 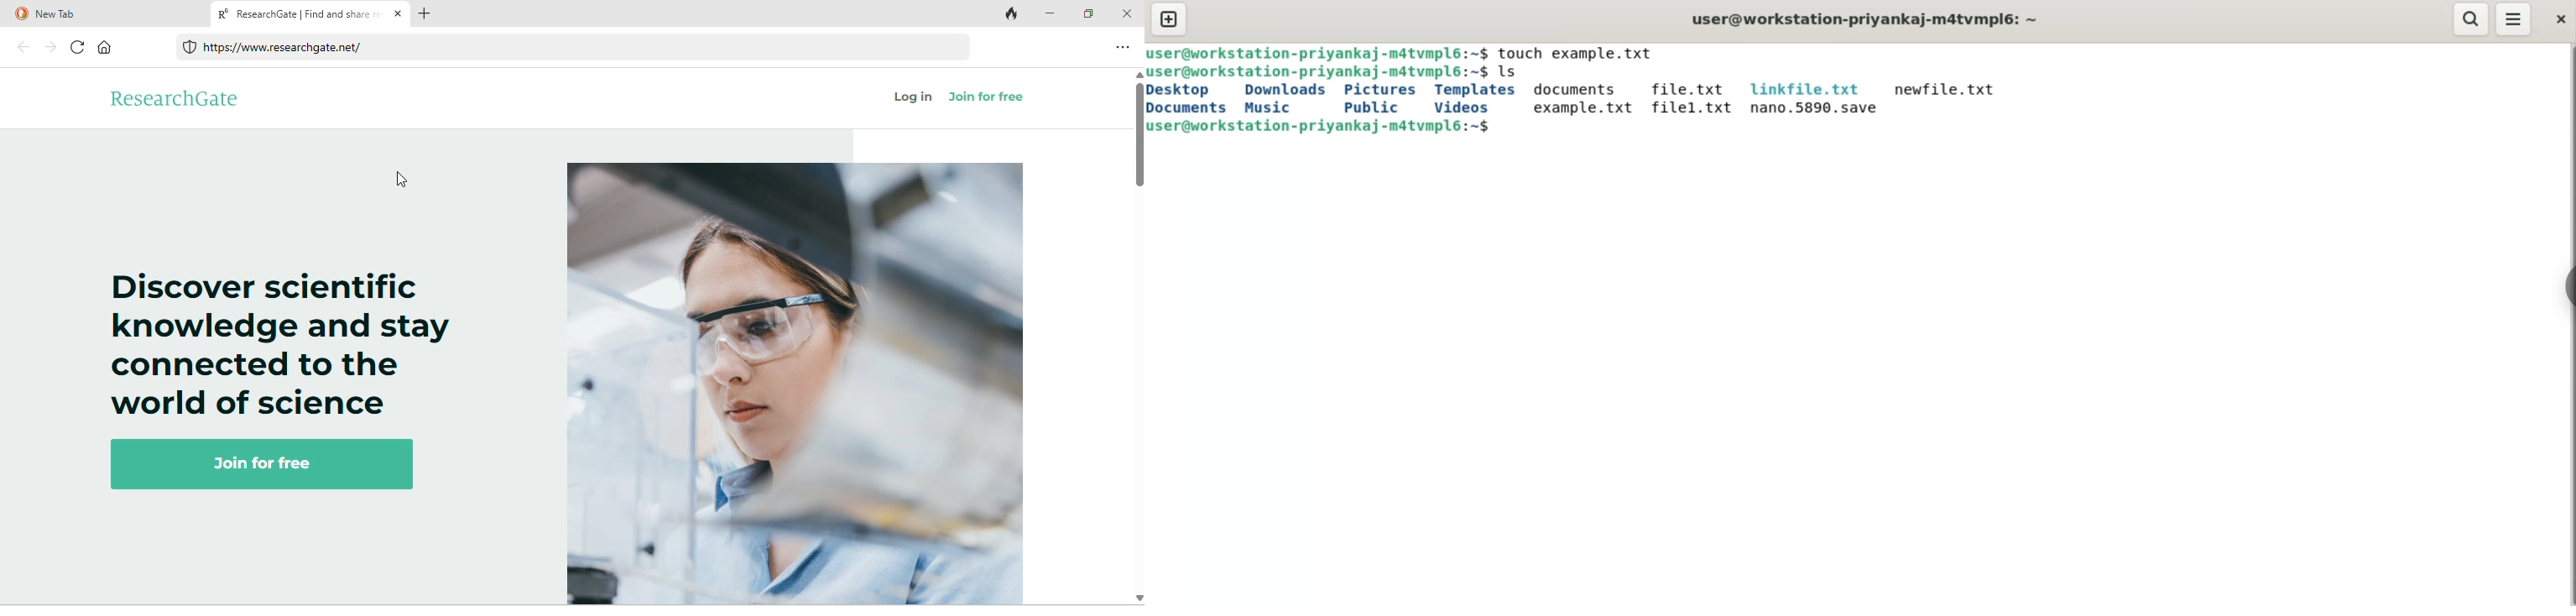 What do you see at coordinates (1688, 90) in the screenshot?
I see `file.txt` at bounding box center [1688, 90].